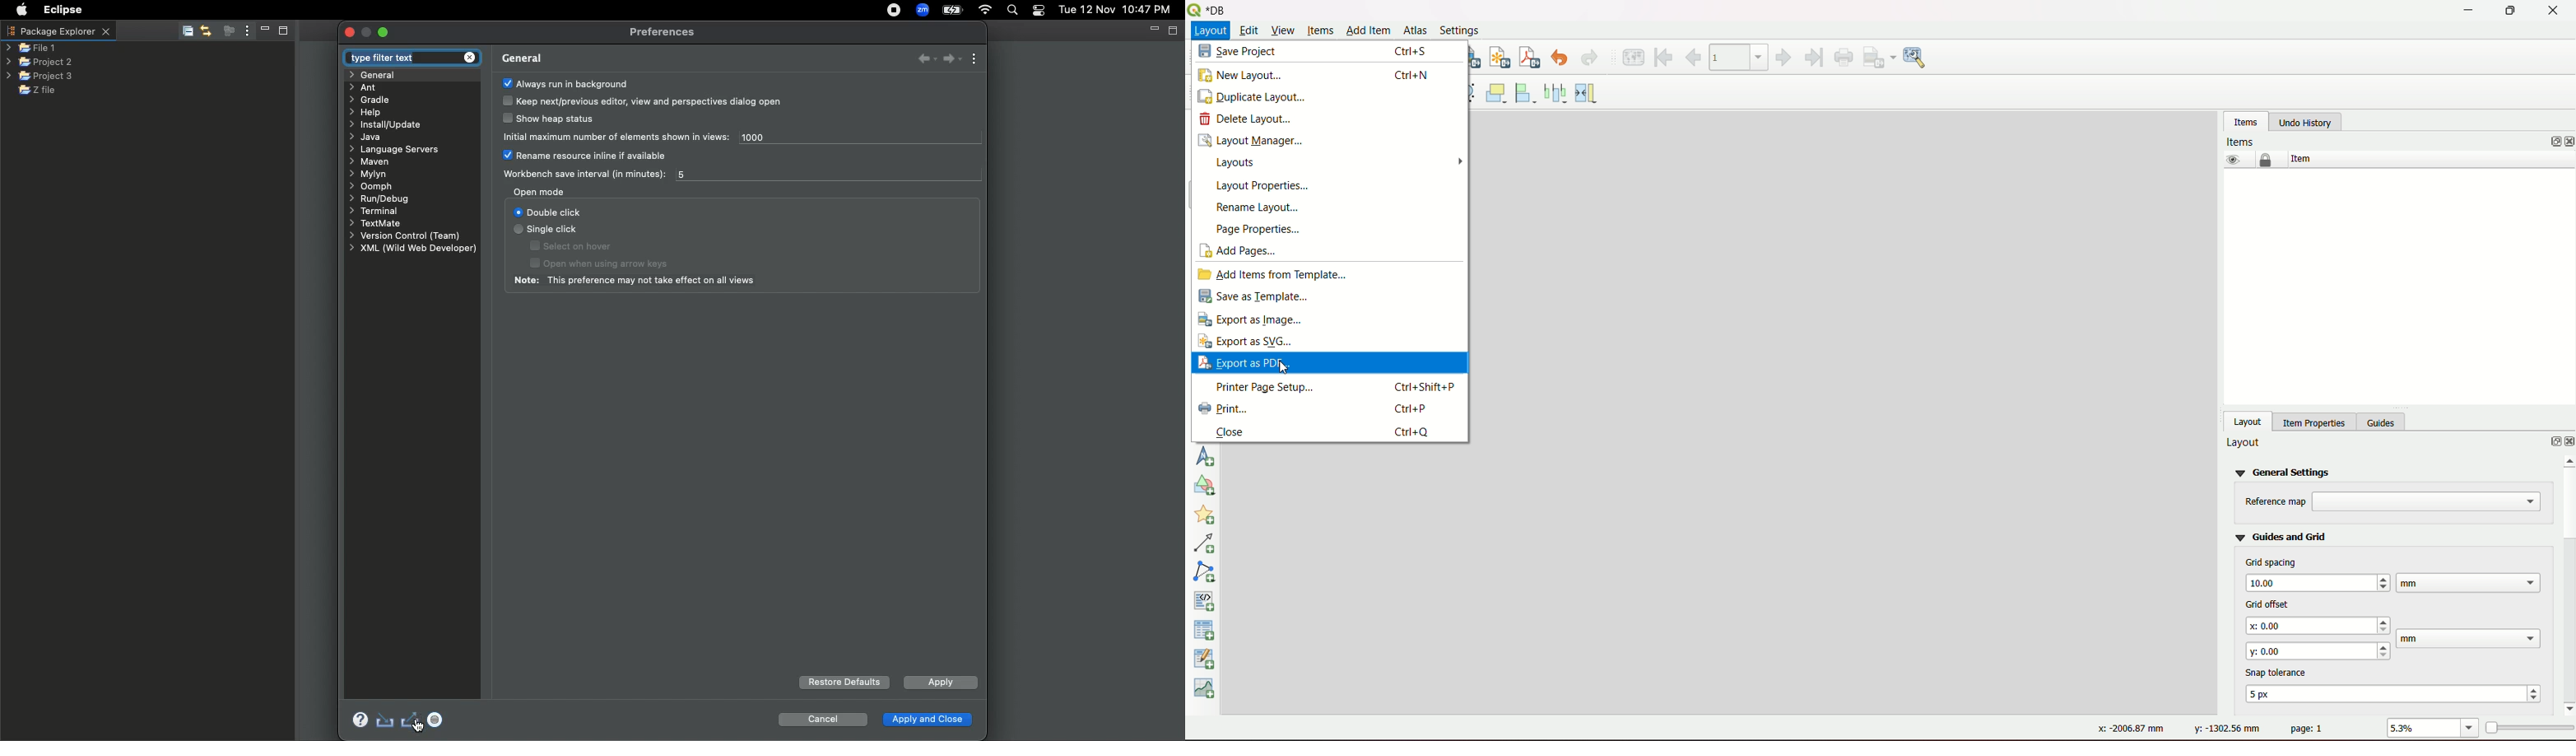 The height and width of the screenshot is (756, 2576). I want to click on add HTML, so click(1206, 600).